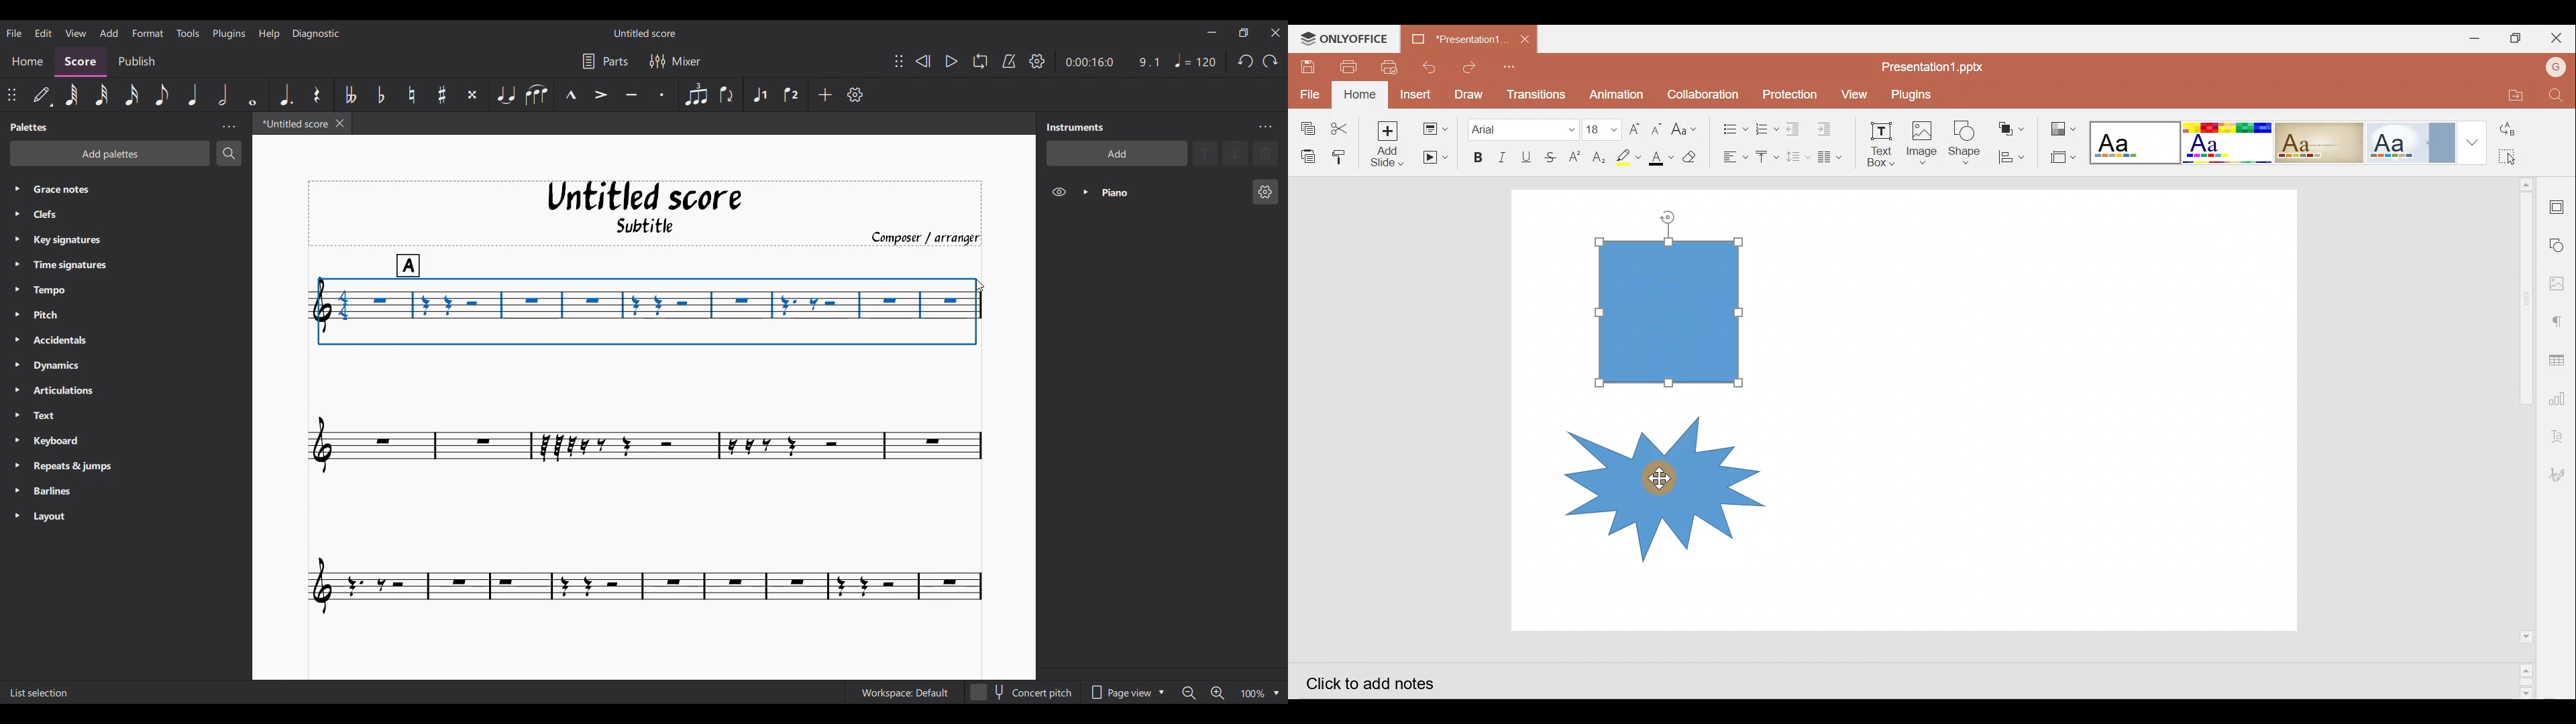 Image resolution: width=2576 pixels, height=728 pixels. What do you see at coordinates (645, 196) in the screenshot?
I see `Untitled score` at bounding box center [645, 196].